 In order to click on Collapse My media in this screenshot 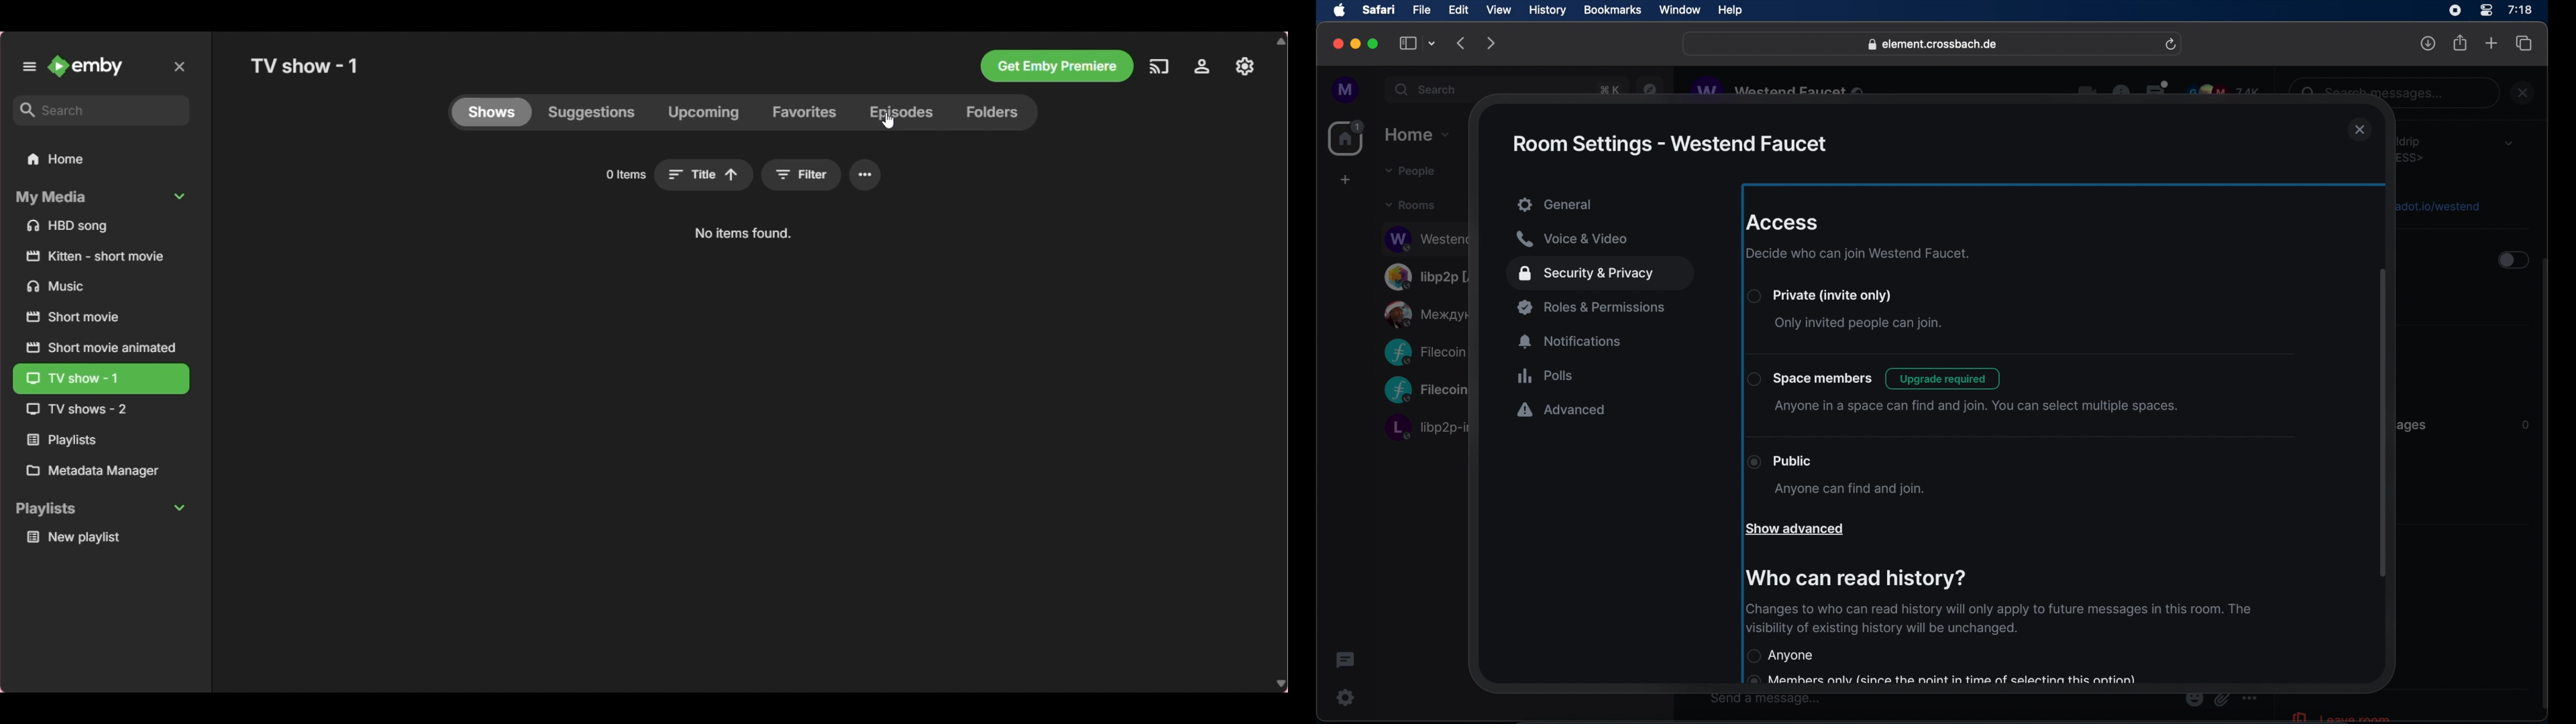, I will do `click(100, 198)`.